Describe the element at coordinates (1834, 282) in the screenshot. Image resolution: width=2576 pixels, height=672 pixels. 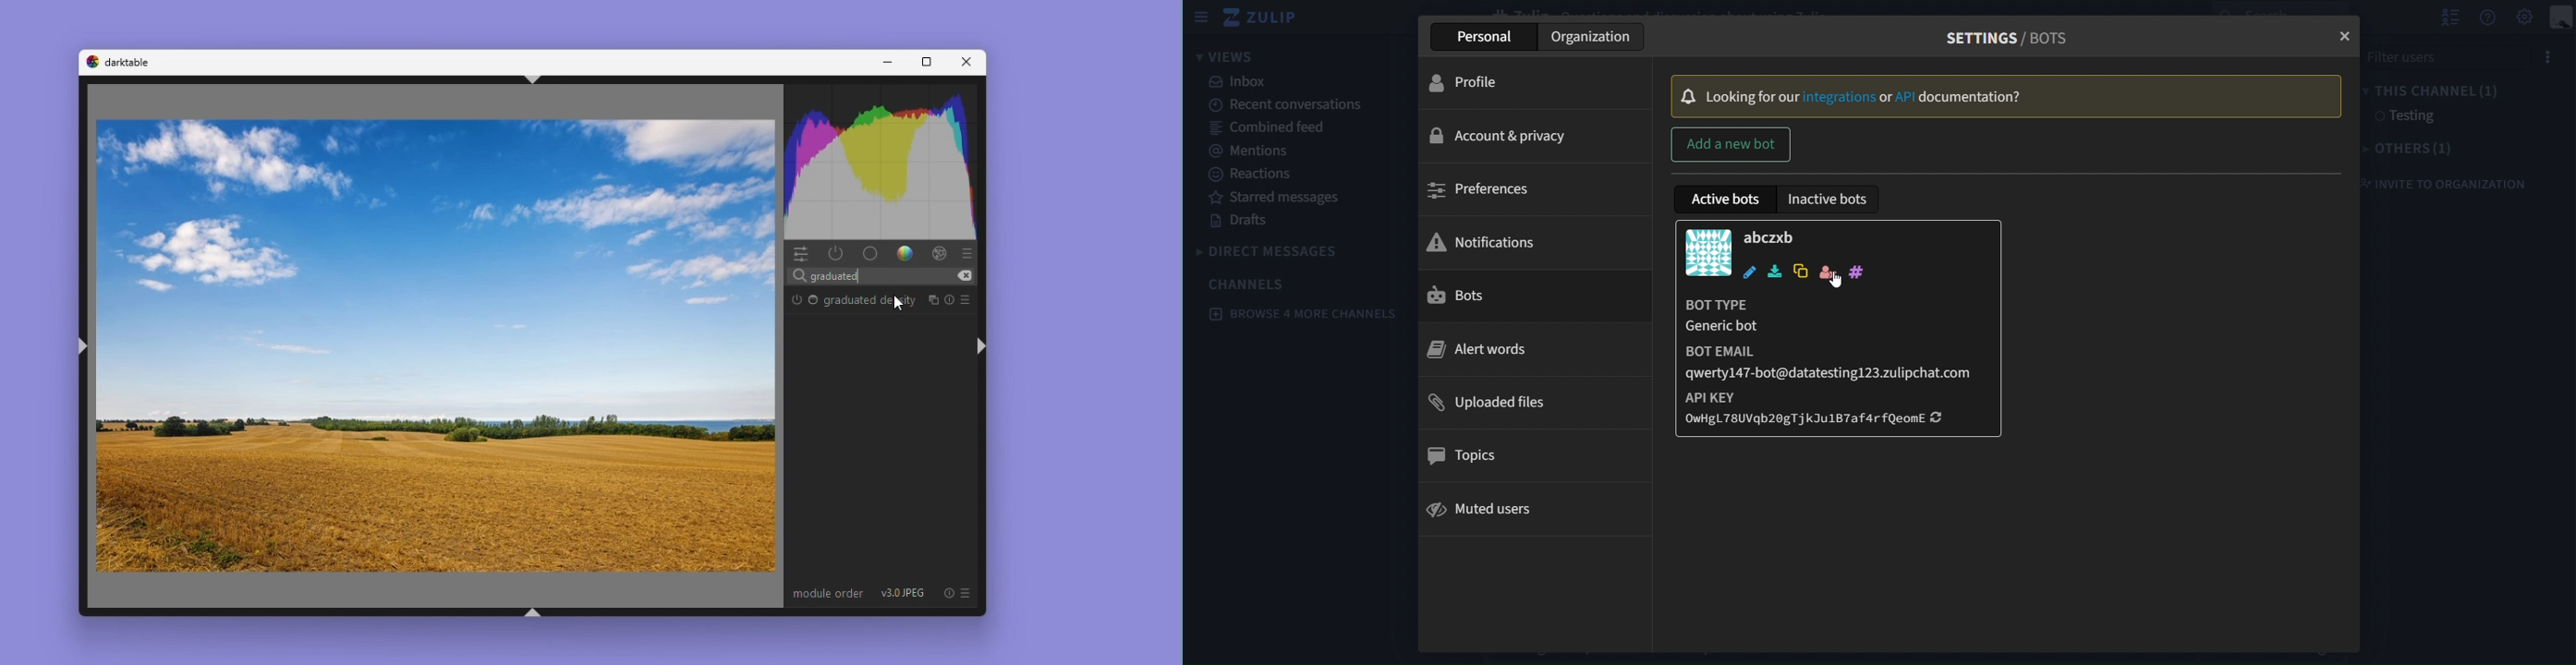
I see `cursor` at that location.